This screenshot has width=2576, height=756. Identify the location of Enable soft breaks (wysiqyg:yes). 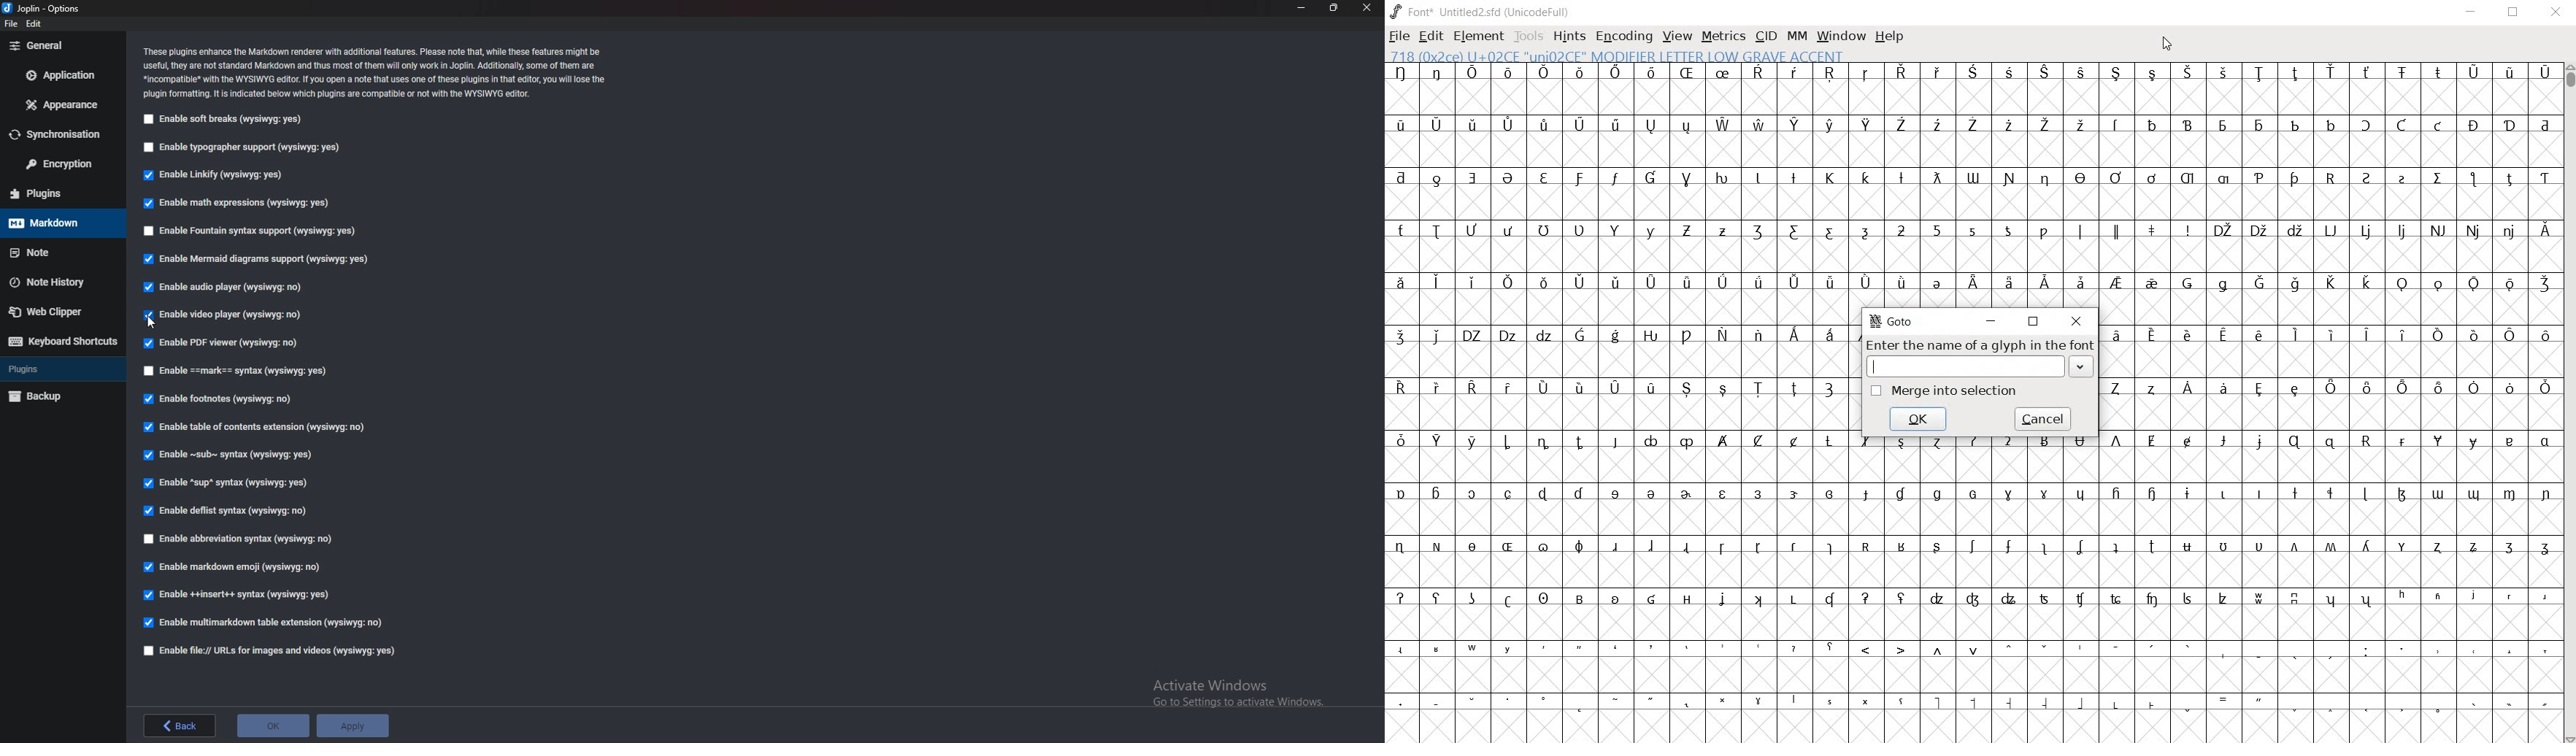
(223, 120).